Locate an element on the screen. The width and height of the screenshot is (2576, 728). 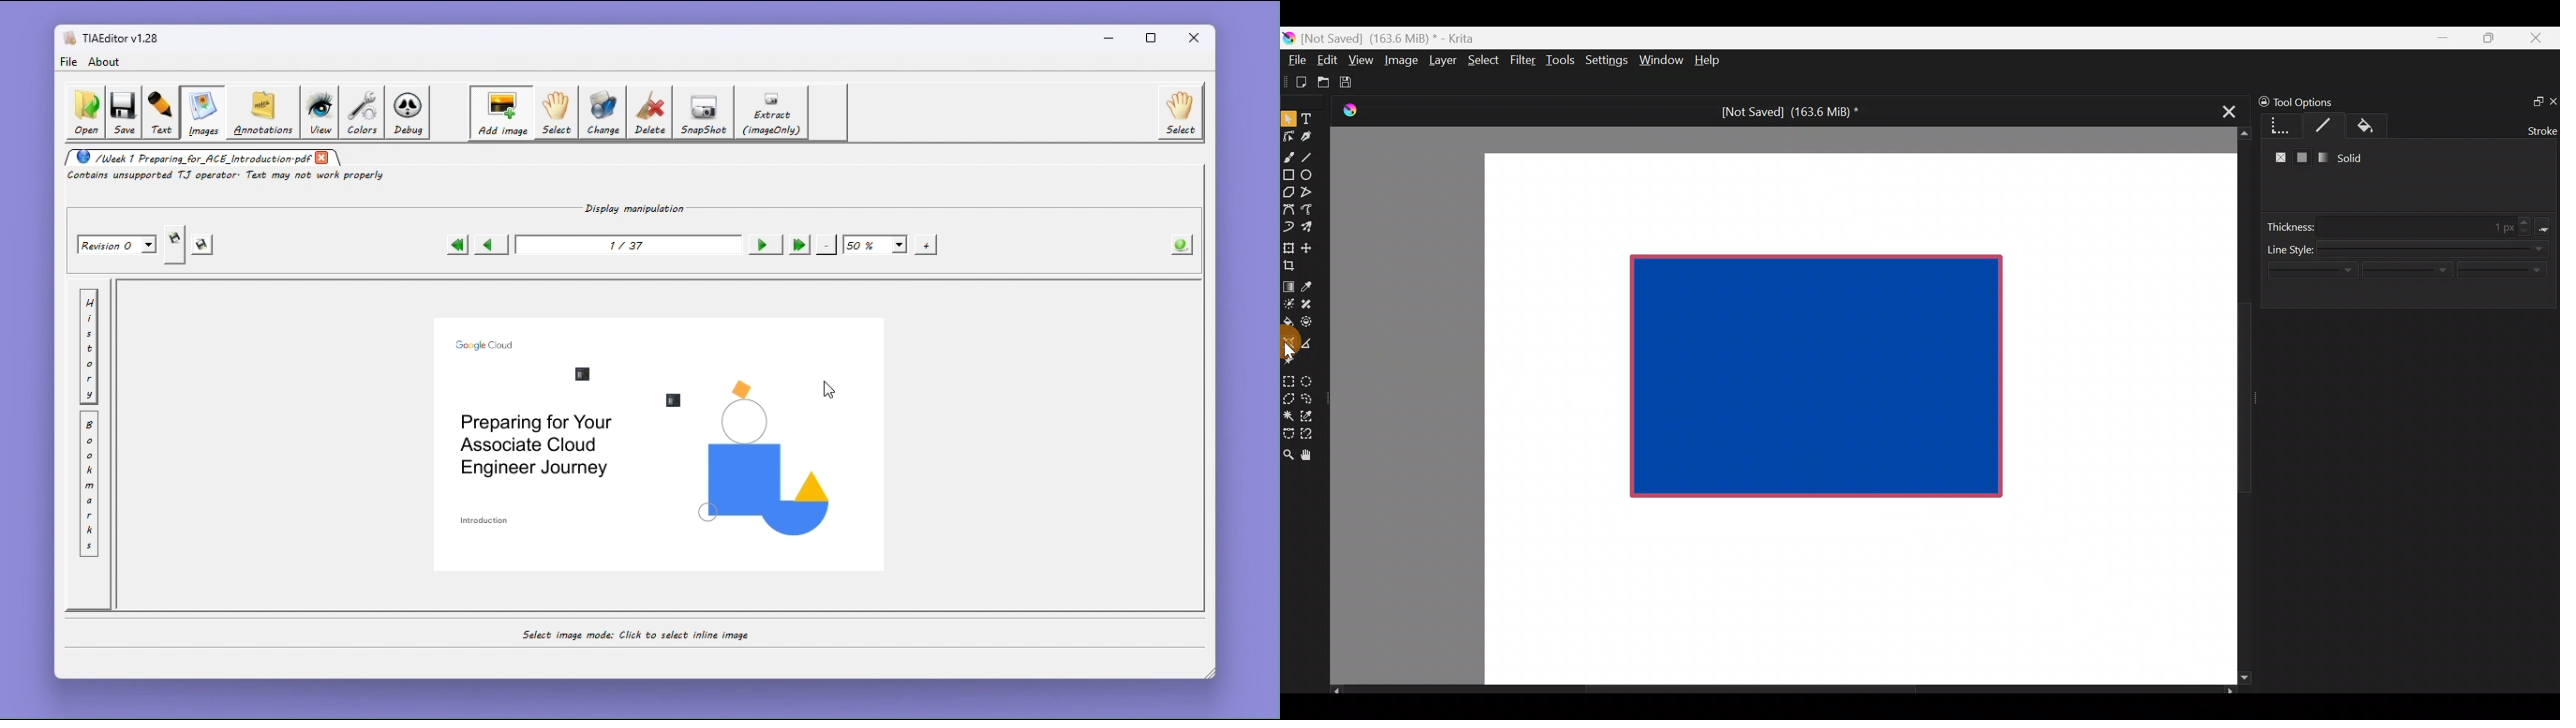
Sample a colour from the image/current layer is located at coordinates (1311, 285).